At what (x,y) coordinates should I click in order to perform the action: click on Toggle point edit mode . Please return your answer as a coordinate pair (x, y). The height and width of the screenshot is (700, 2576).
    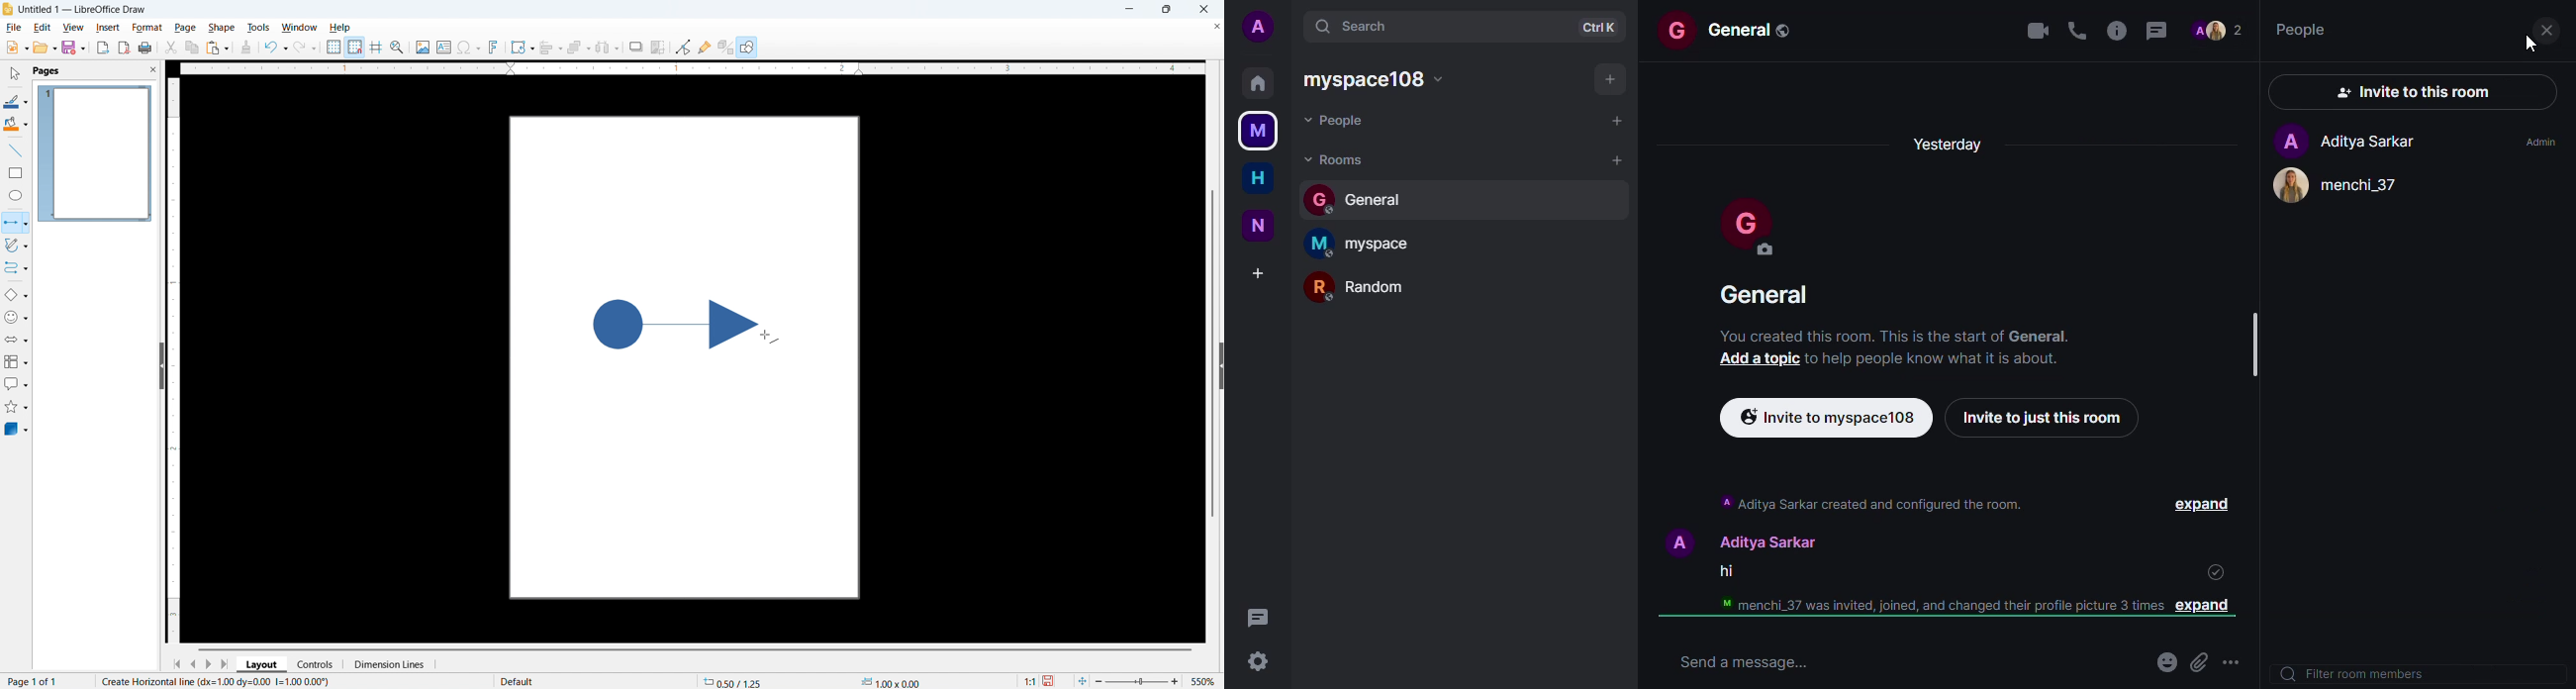
    Looking at the image, I should click on (684, 46).